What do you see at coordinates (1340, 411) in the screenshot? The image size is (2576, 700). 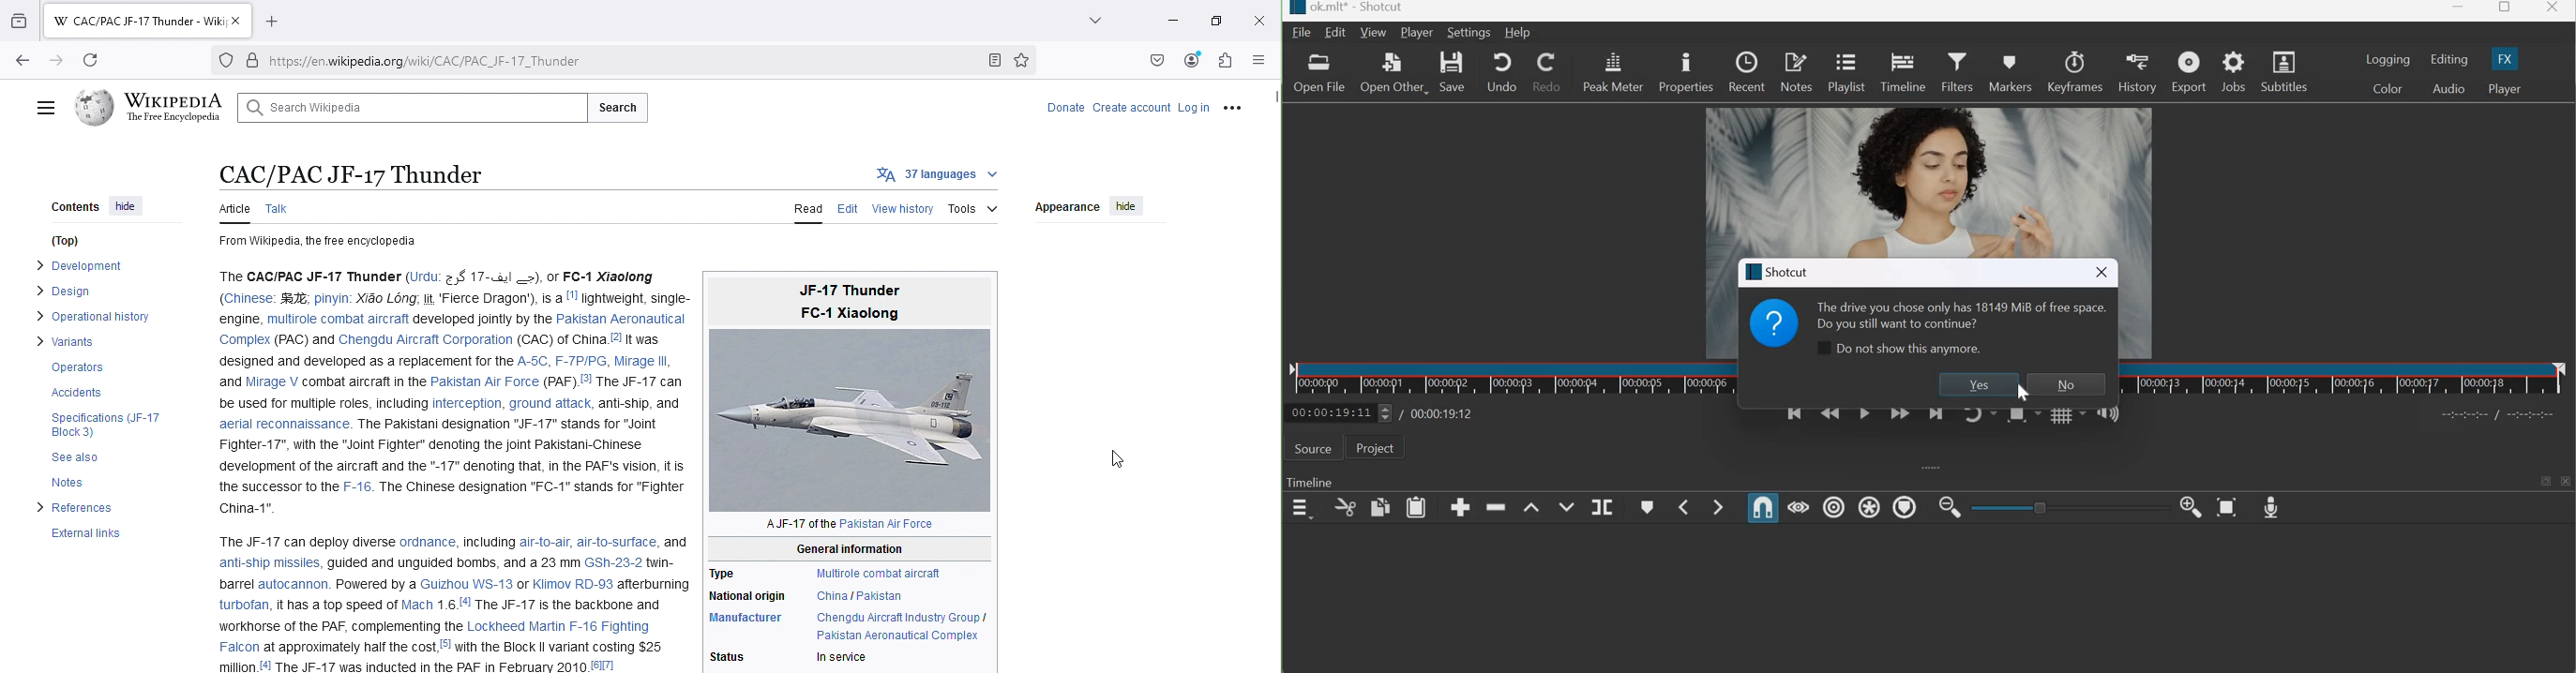 I see `current position` at bounding box center [1340, 411].